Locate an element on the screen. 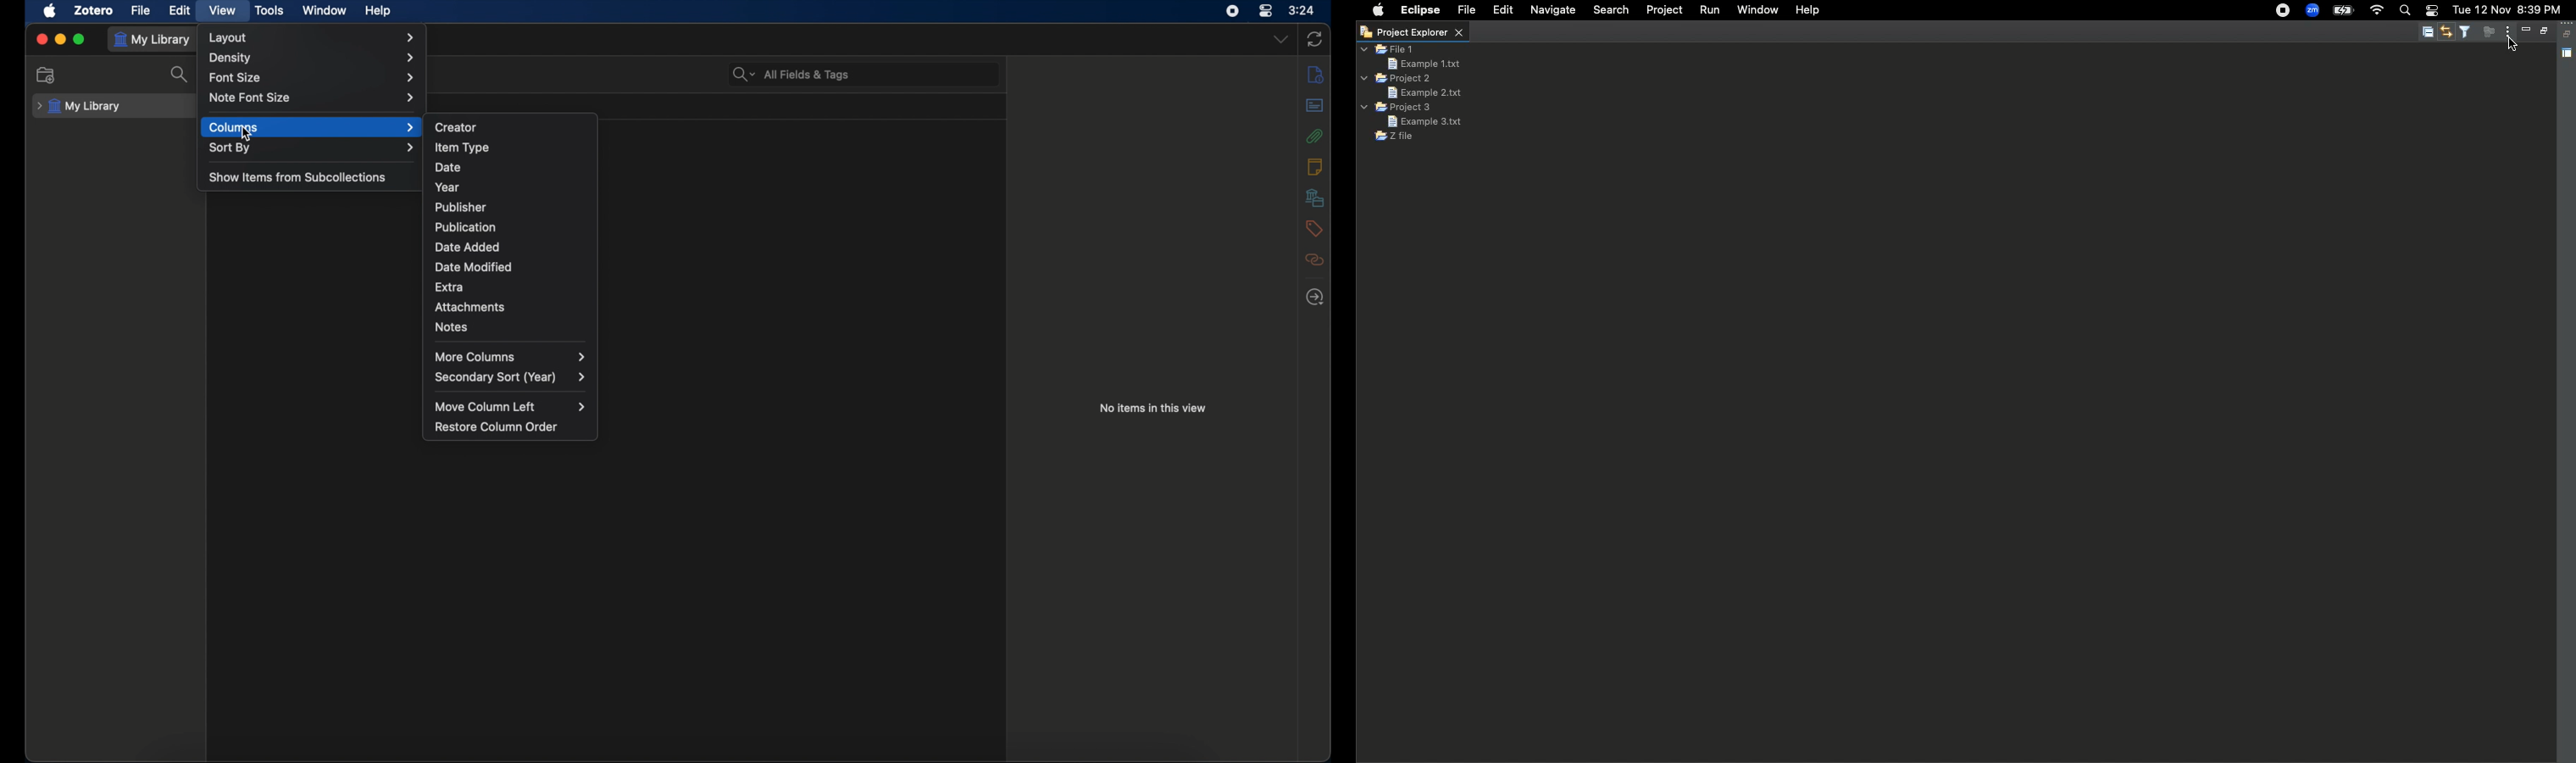  move column left is located at coordinates (513, 407).